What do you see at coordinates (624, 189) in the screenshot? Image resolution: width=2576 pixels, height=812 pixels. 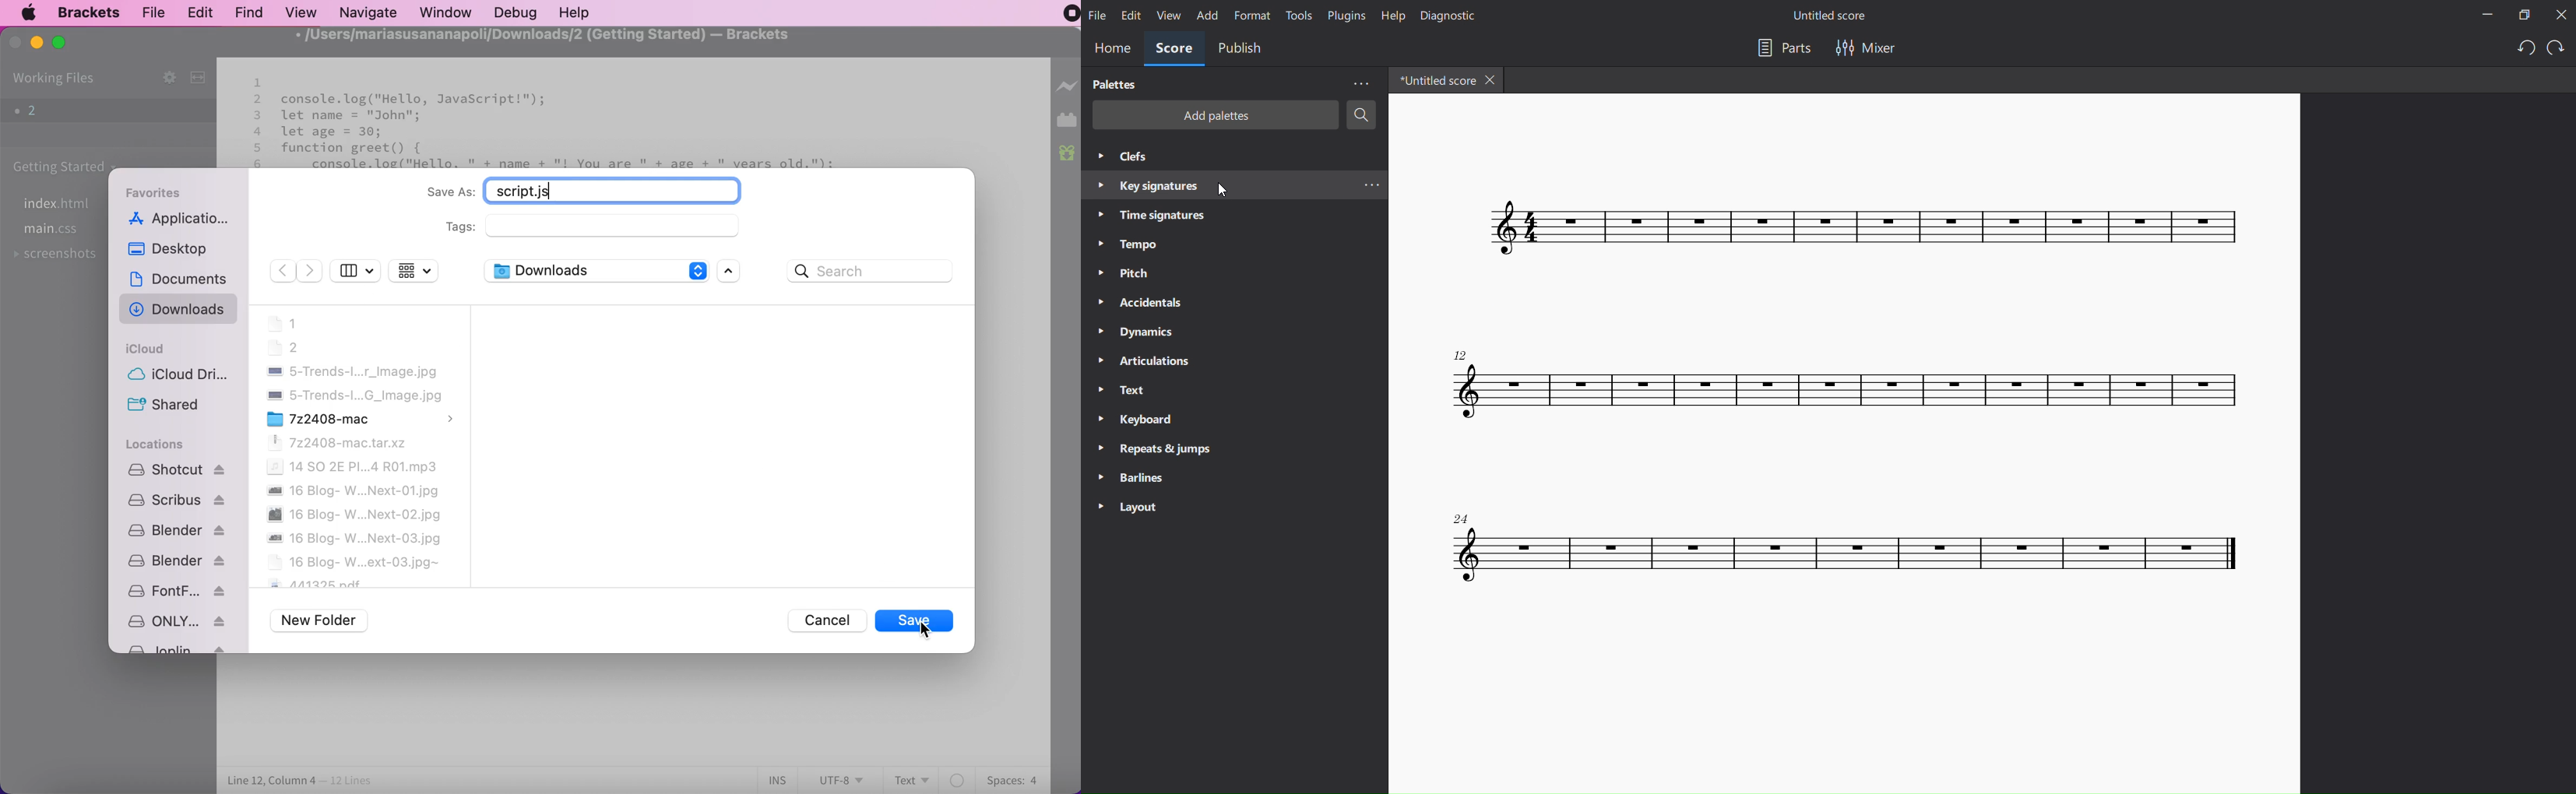 I see `script.js` at bounding box center [624, 189].